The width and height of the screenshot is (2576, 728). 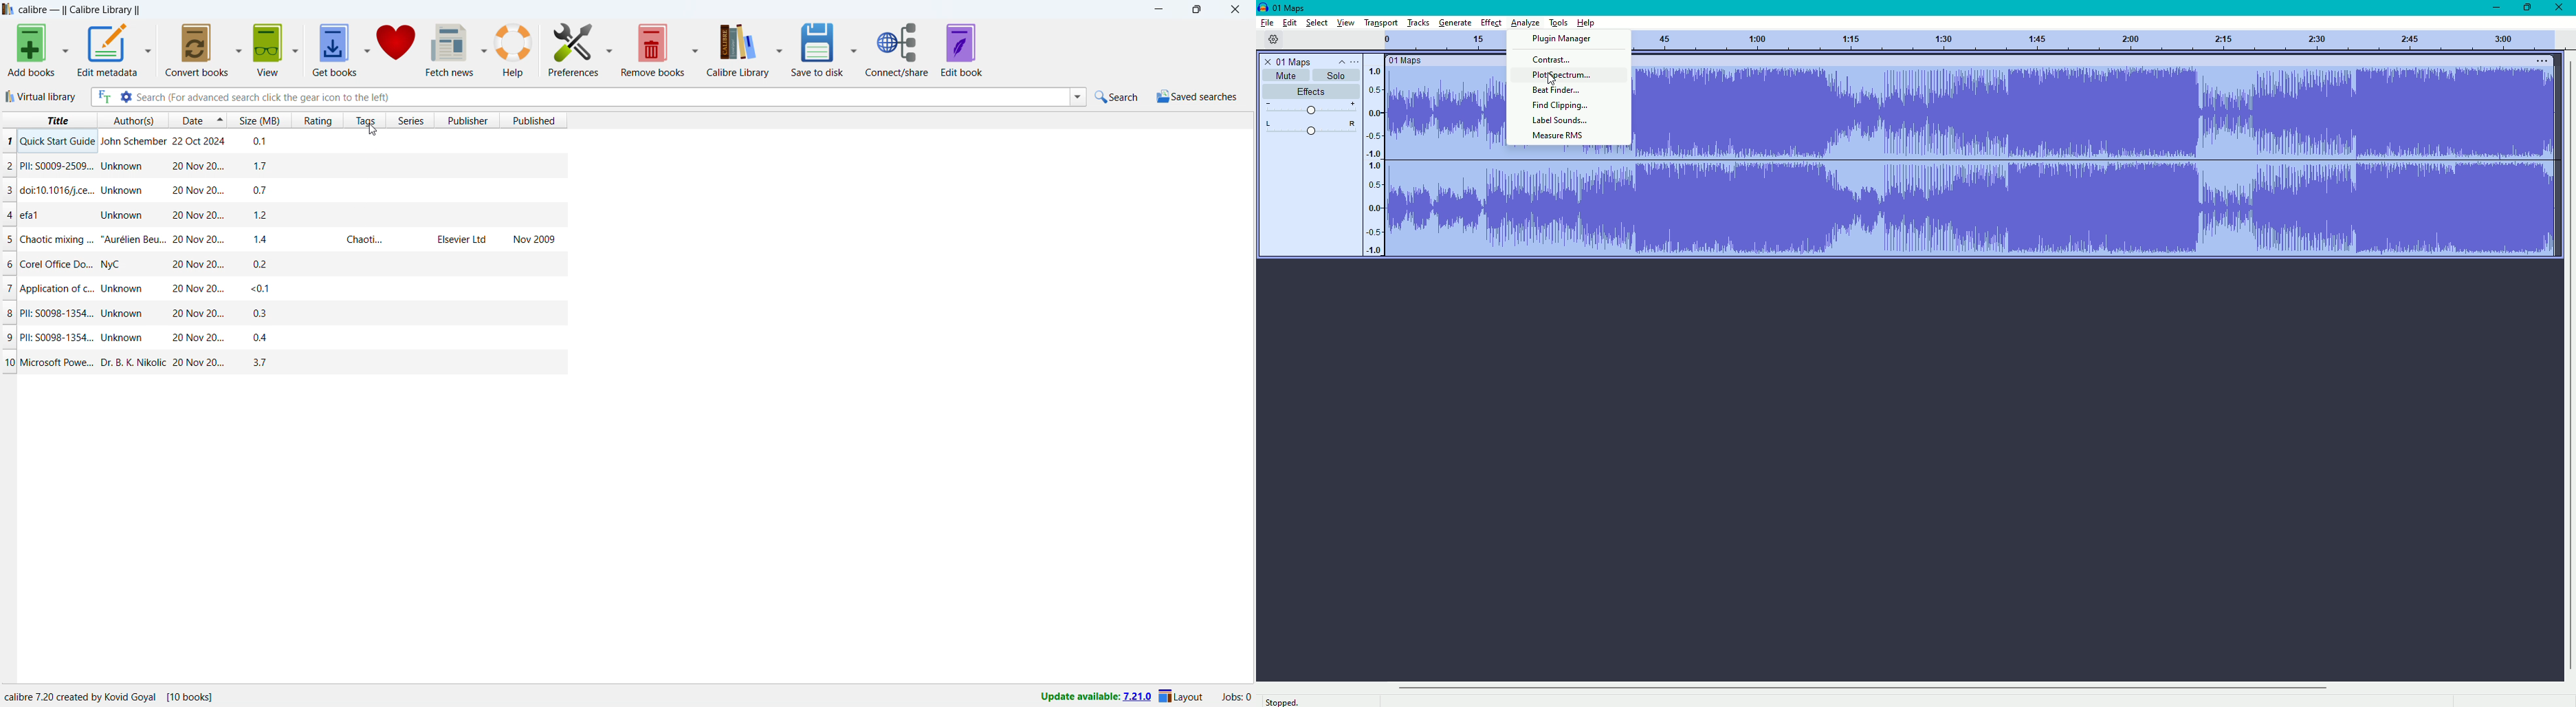 What do you see at coordinates (1197, 9) in the screenshot?
I see `maximize` at bounding box center [1197, 9].